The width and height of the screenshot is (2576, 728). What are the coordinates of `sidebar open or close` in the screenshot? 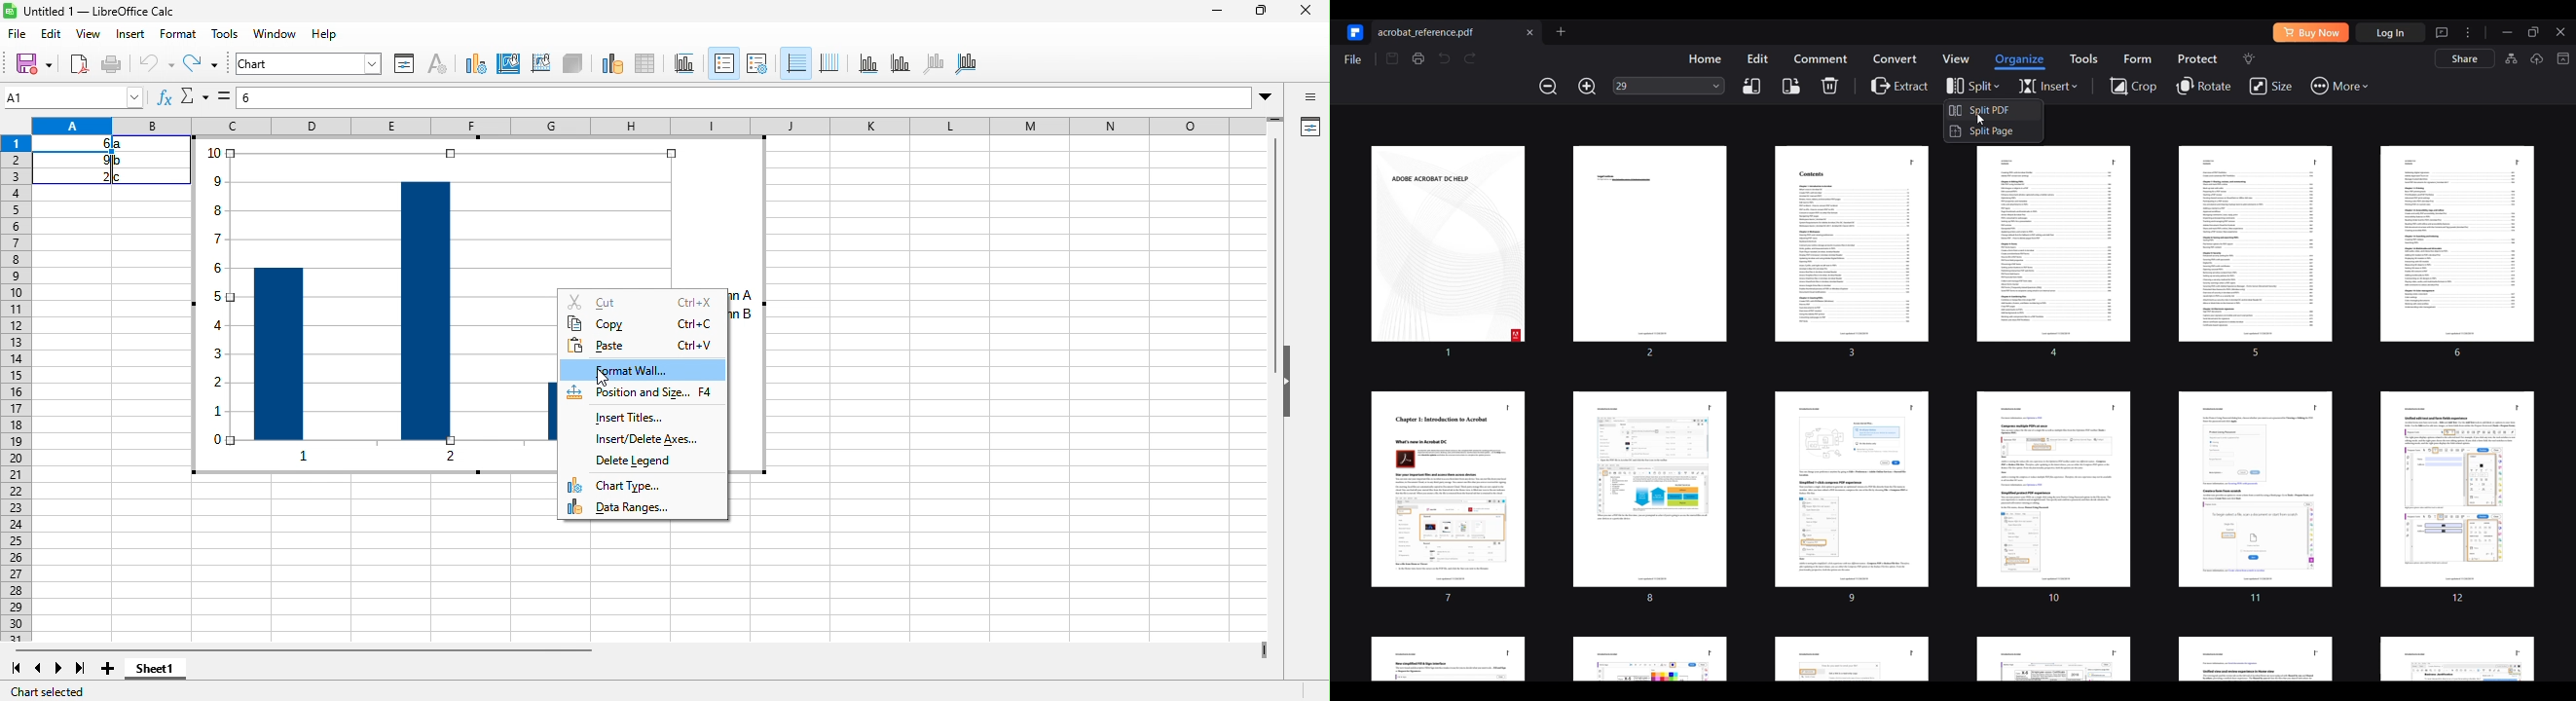 It's located at (1311, 98).